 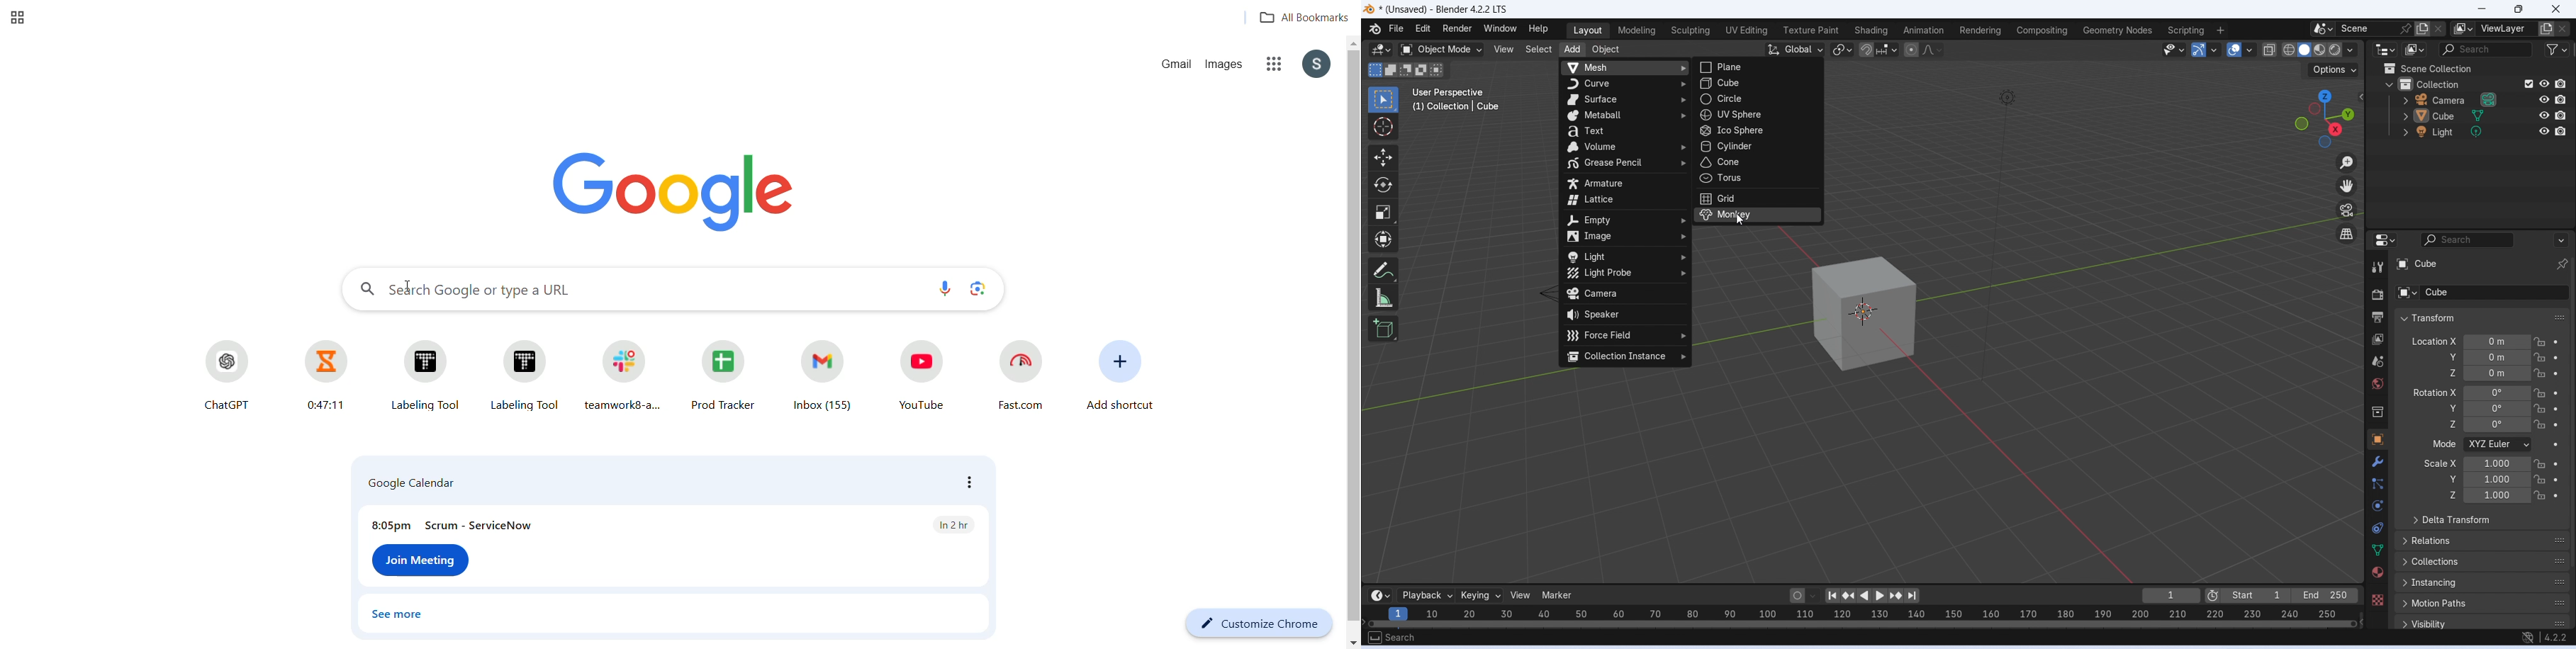 What do you see at coordinates (2379, 413) in the screenshot?
I see `collection` at bounding box center [2379, 413].